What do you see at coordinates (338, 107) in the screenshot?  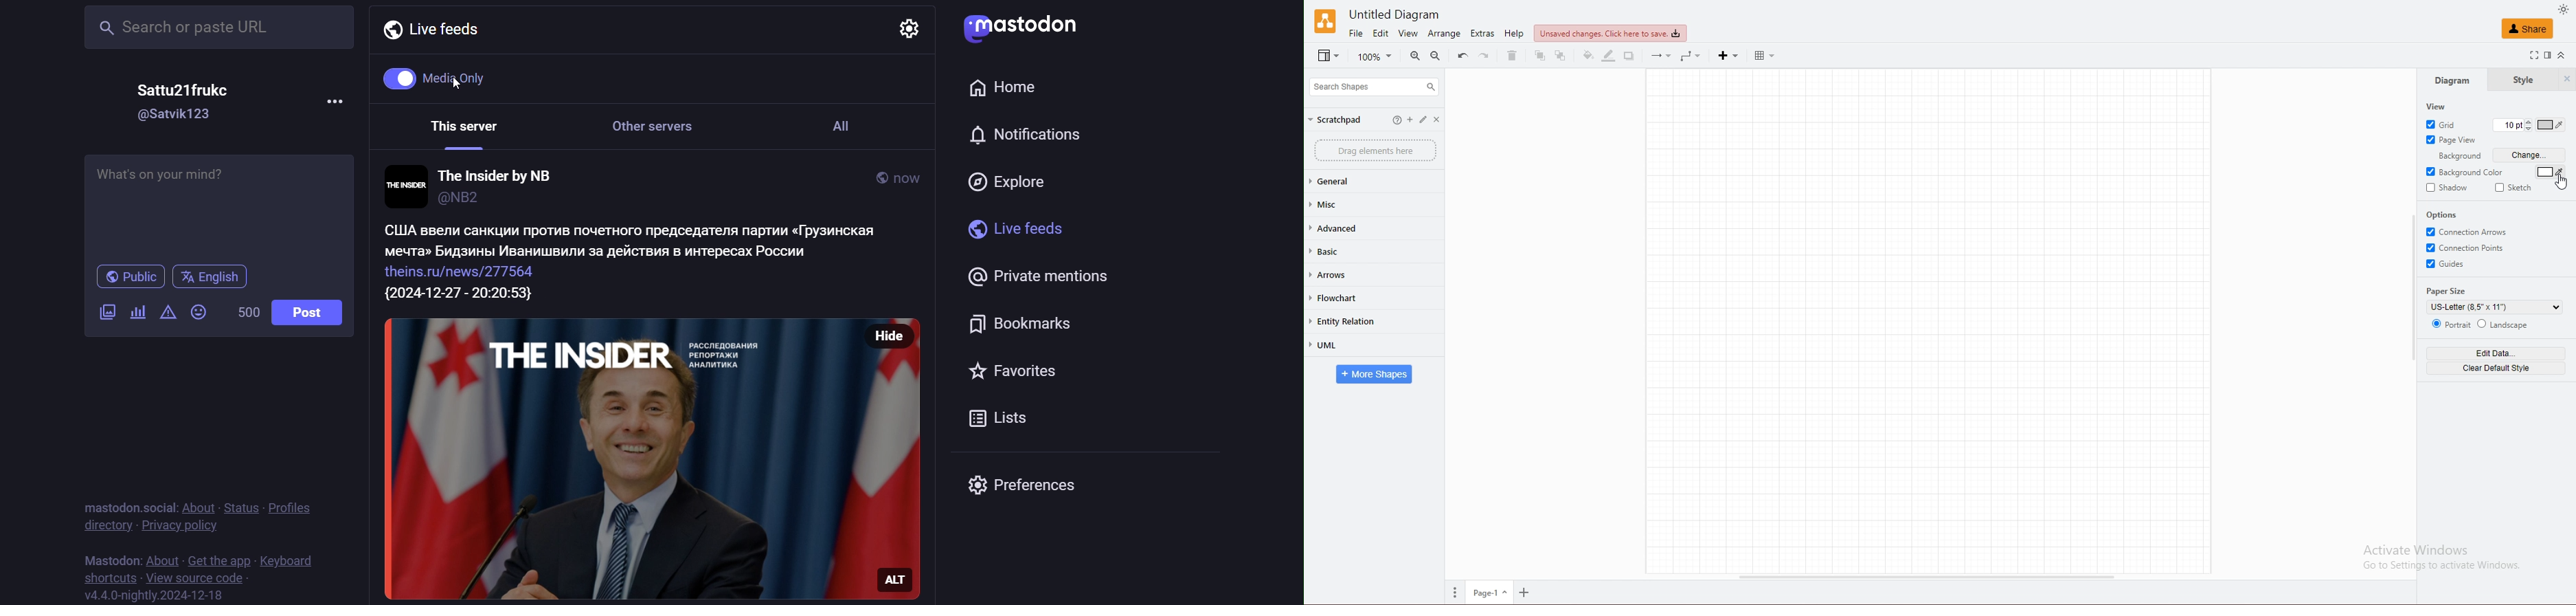 I see `more` at bounding box center [338, 107].